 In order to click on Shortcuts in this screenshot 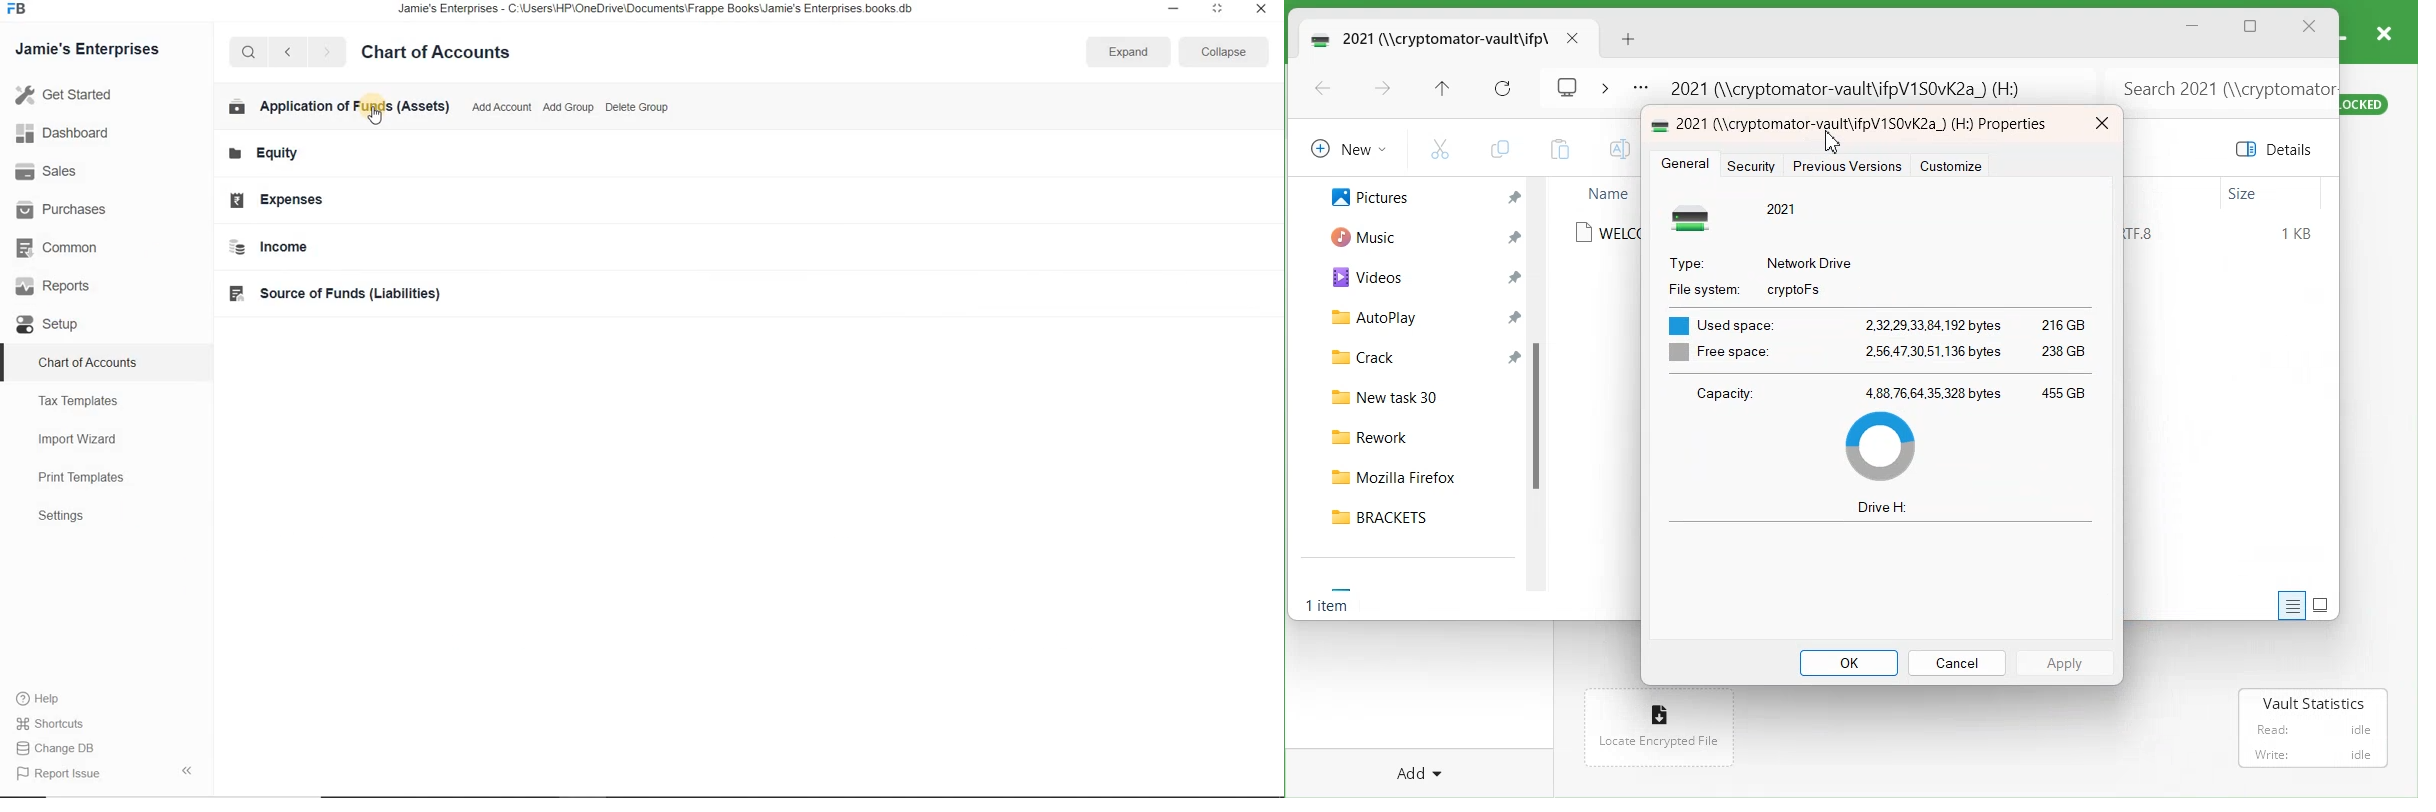, I will do `click(52, 724)`.